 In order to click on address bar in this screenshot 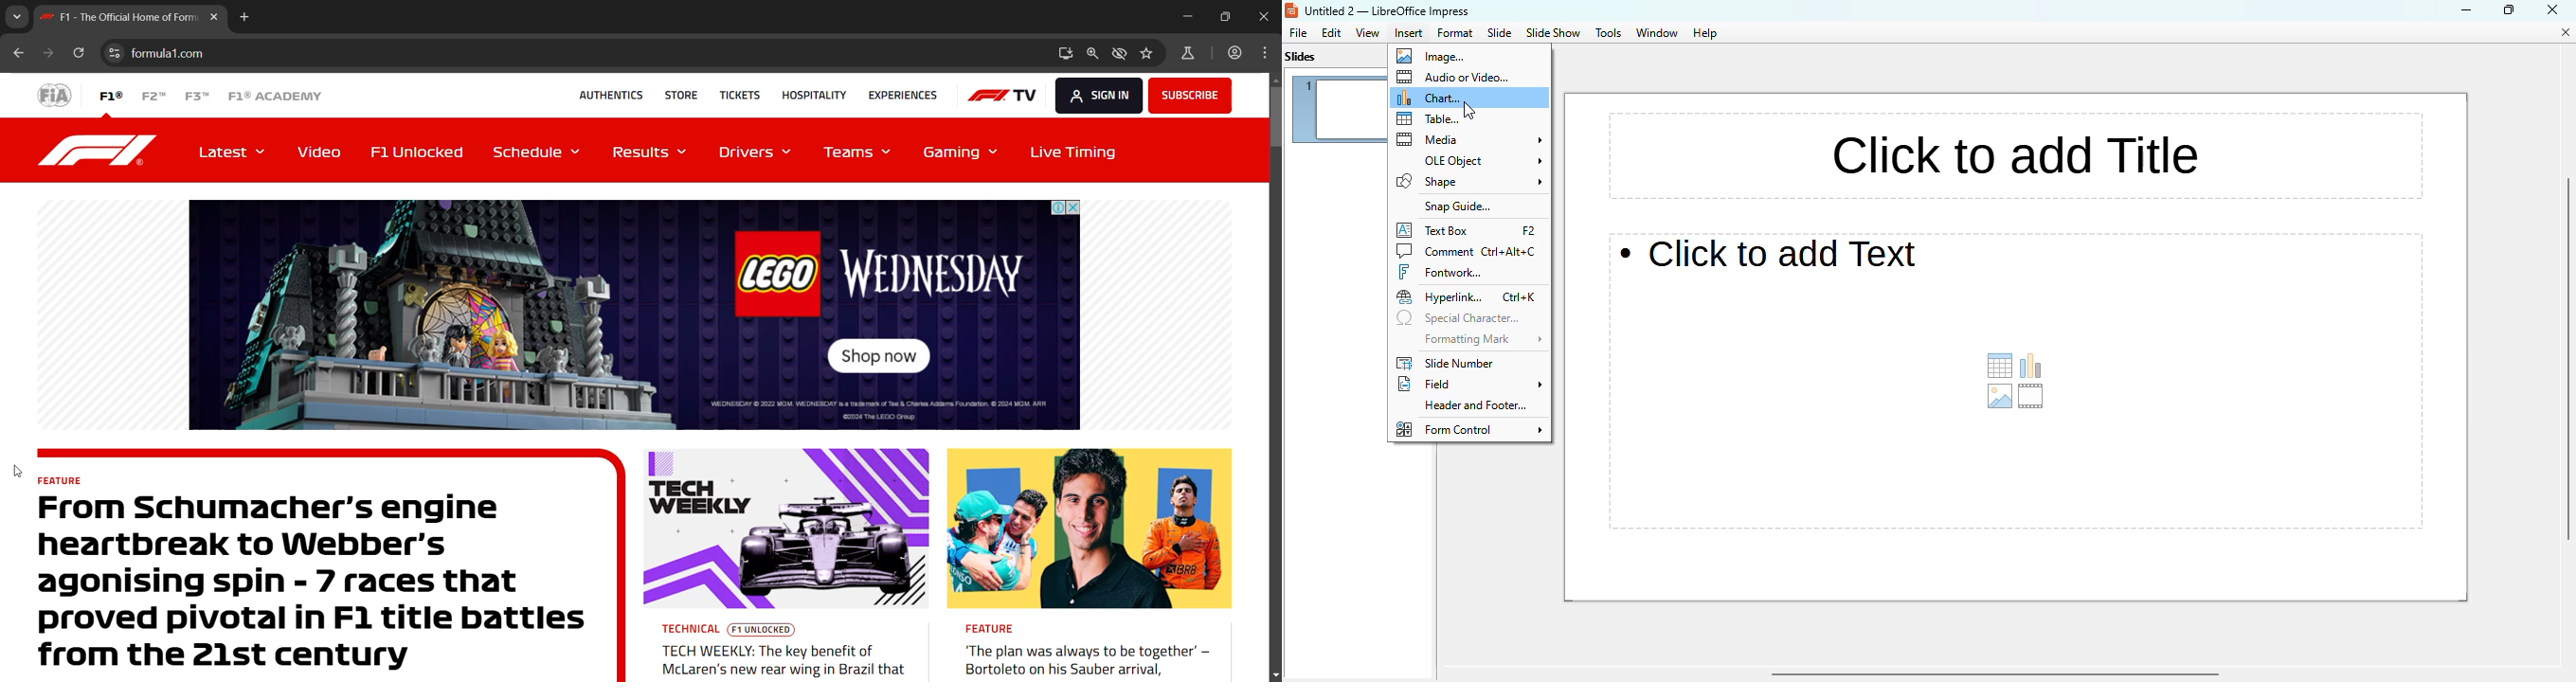, I will do `click(592, 54)`.